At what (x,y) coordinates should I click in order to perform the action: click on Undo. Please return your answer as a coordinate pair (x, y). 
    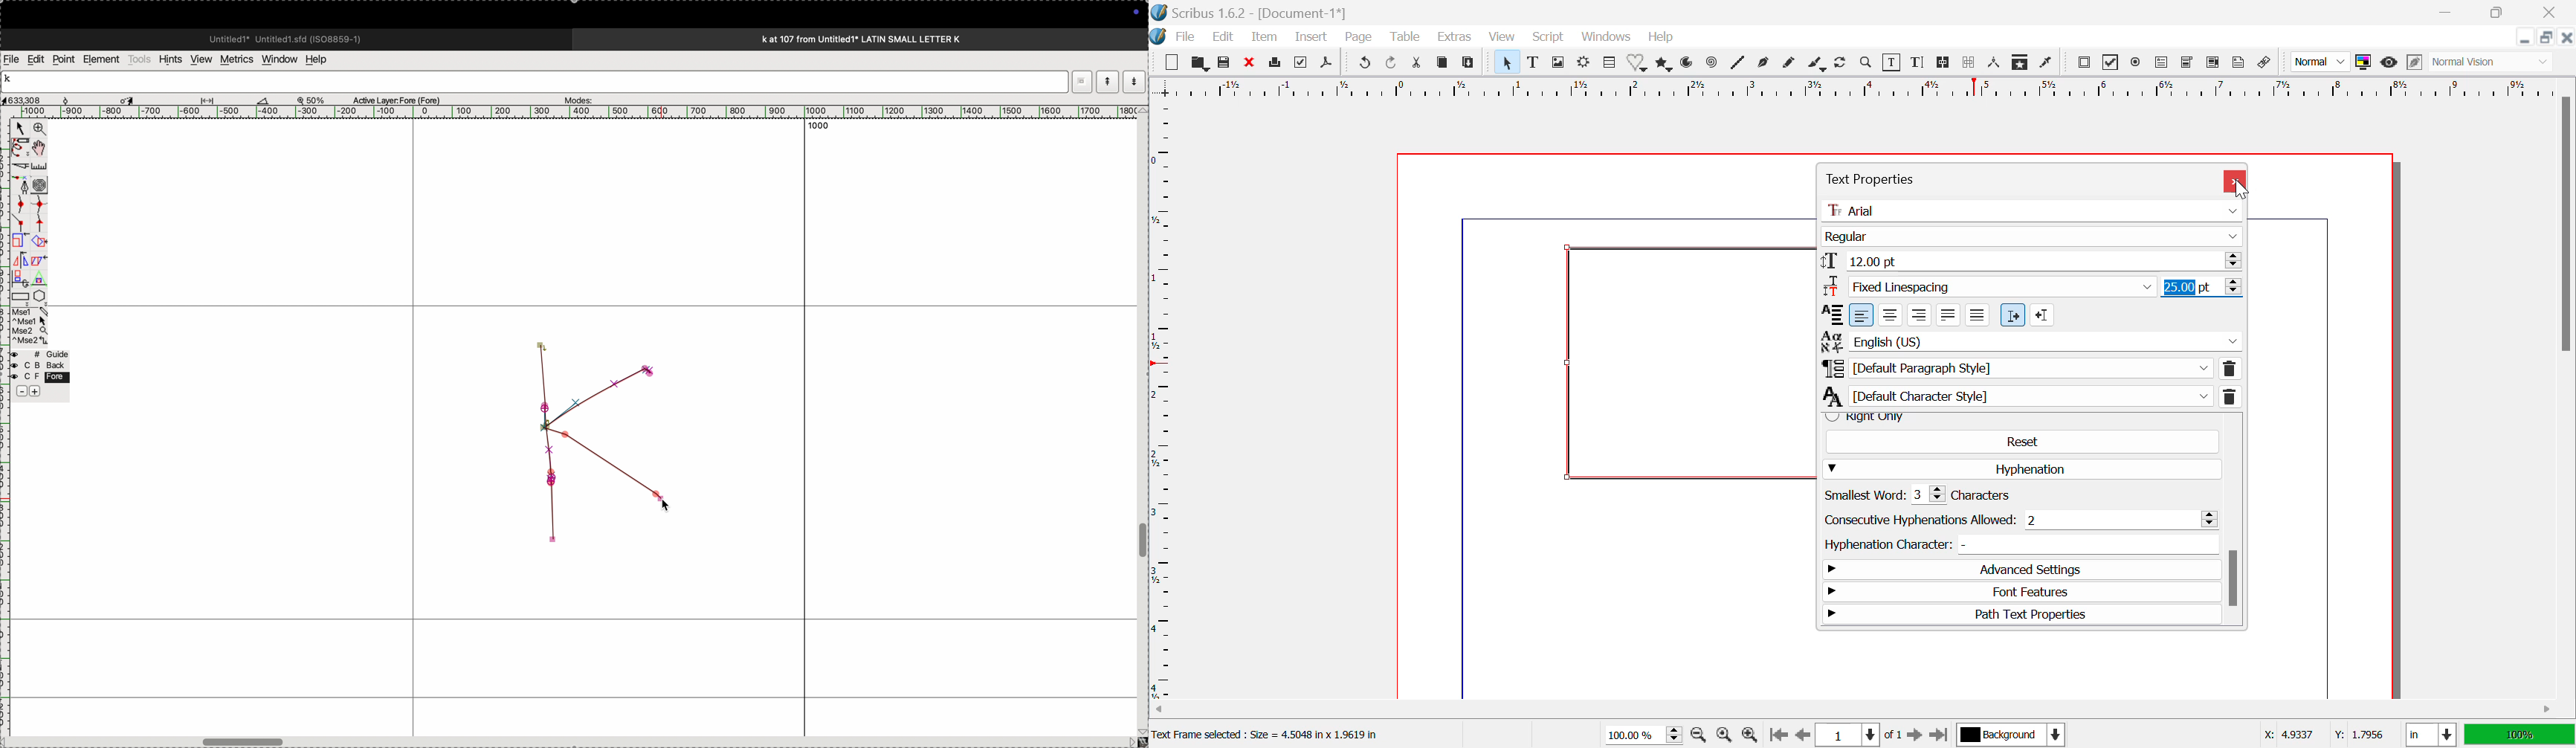
    Looking at the image, I should click on (1363, 64).